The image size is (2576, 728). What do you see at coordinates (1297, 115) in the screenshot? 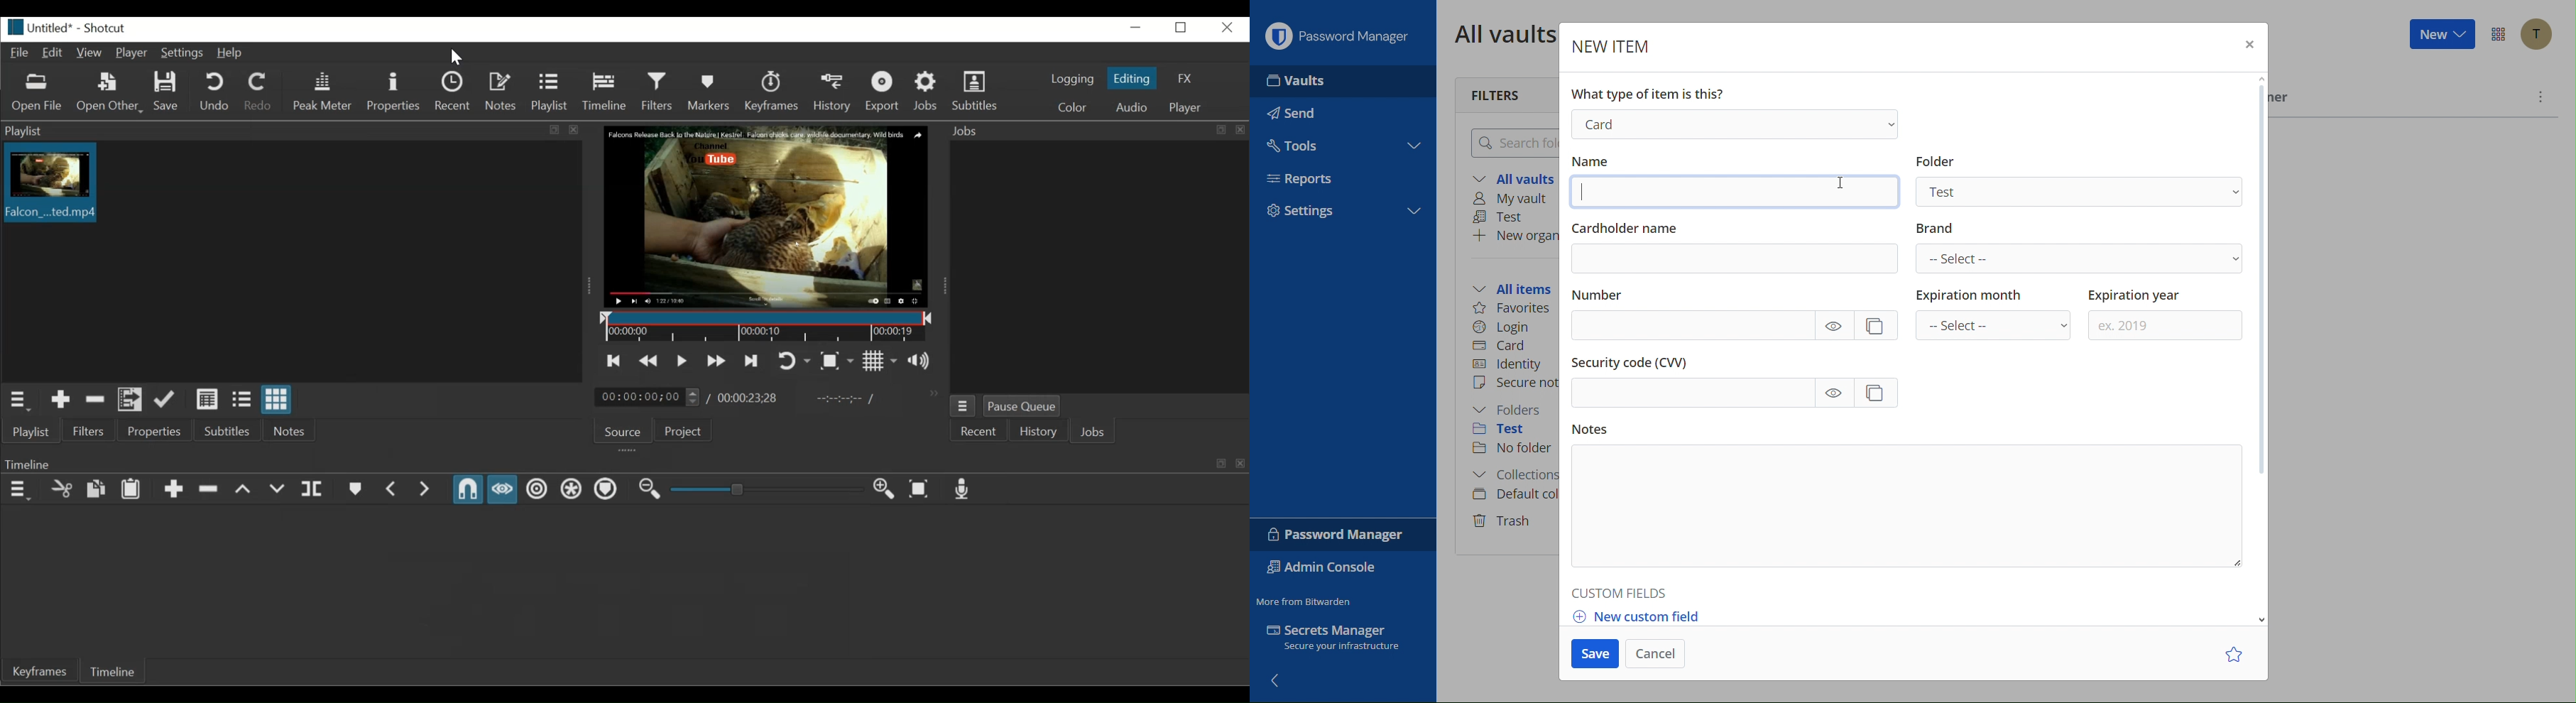
I see `Send` at bounding box center [1297, 115].